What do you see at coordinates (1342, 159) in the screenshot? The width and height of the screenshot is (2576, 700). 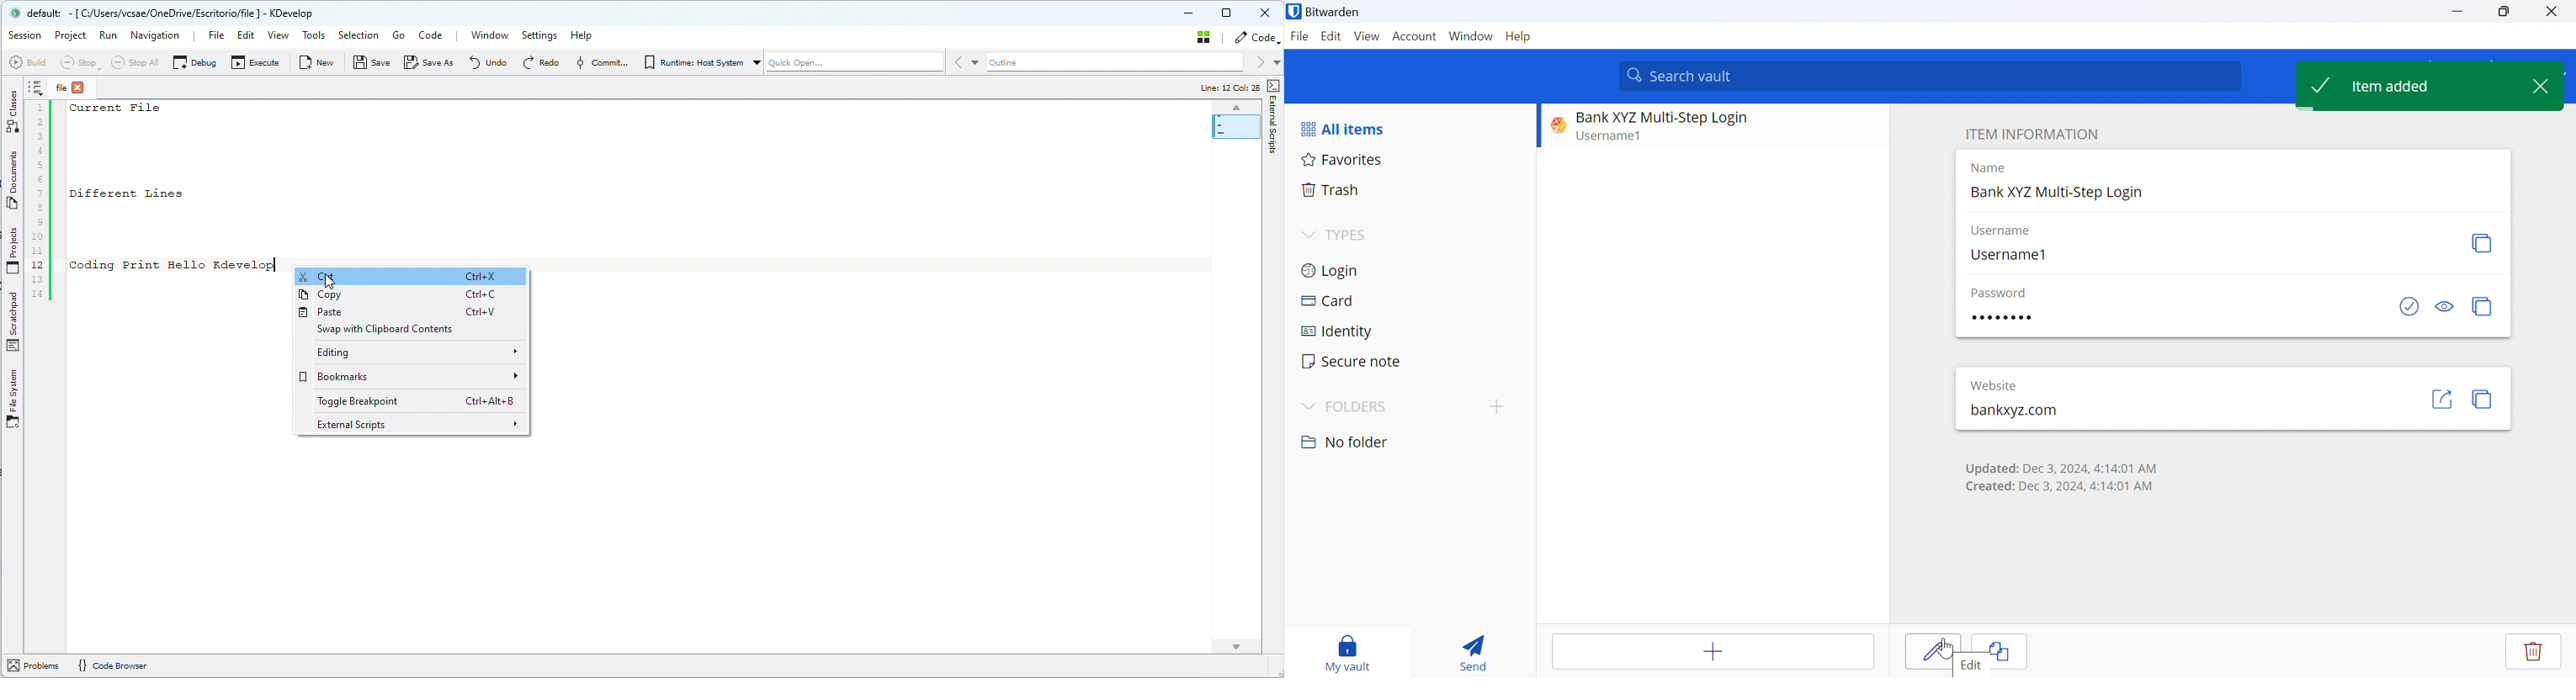 I see `Favorites` at bounding box center [1342, 159].